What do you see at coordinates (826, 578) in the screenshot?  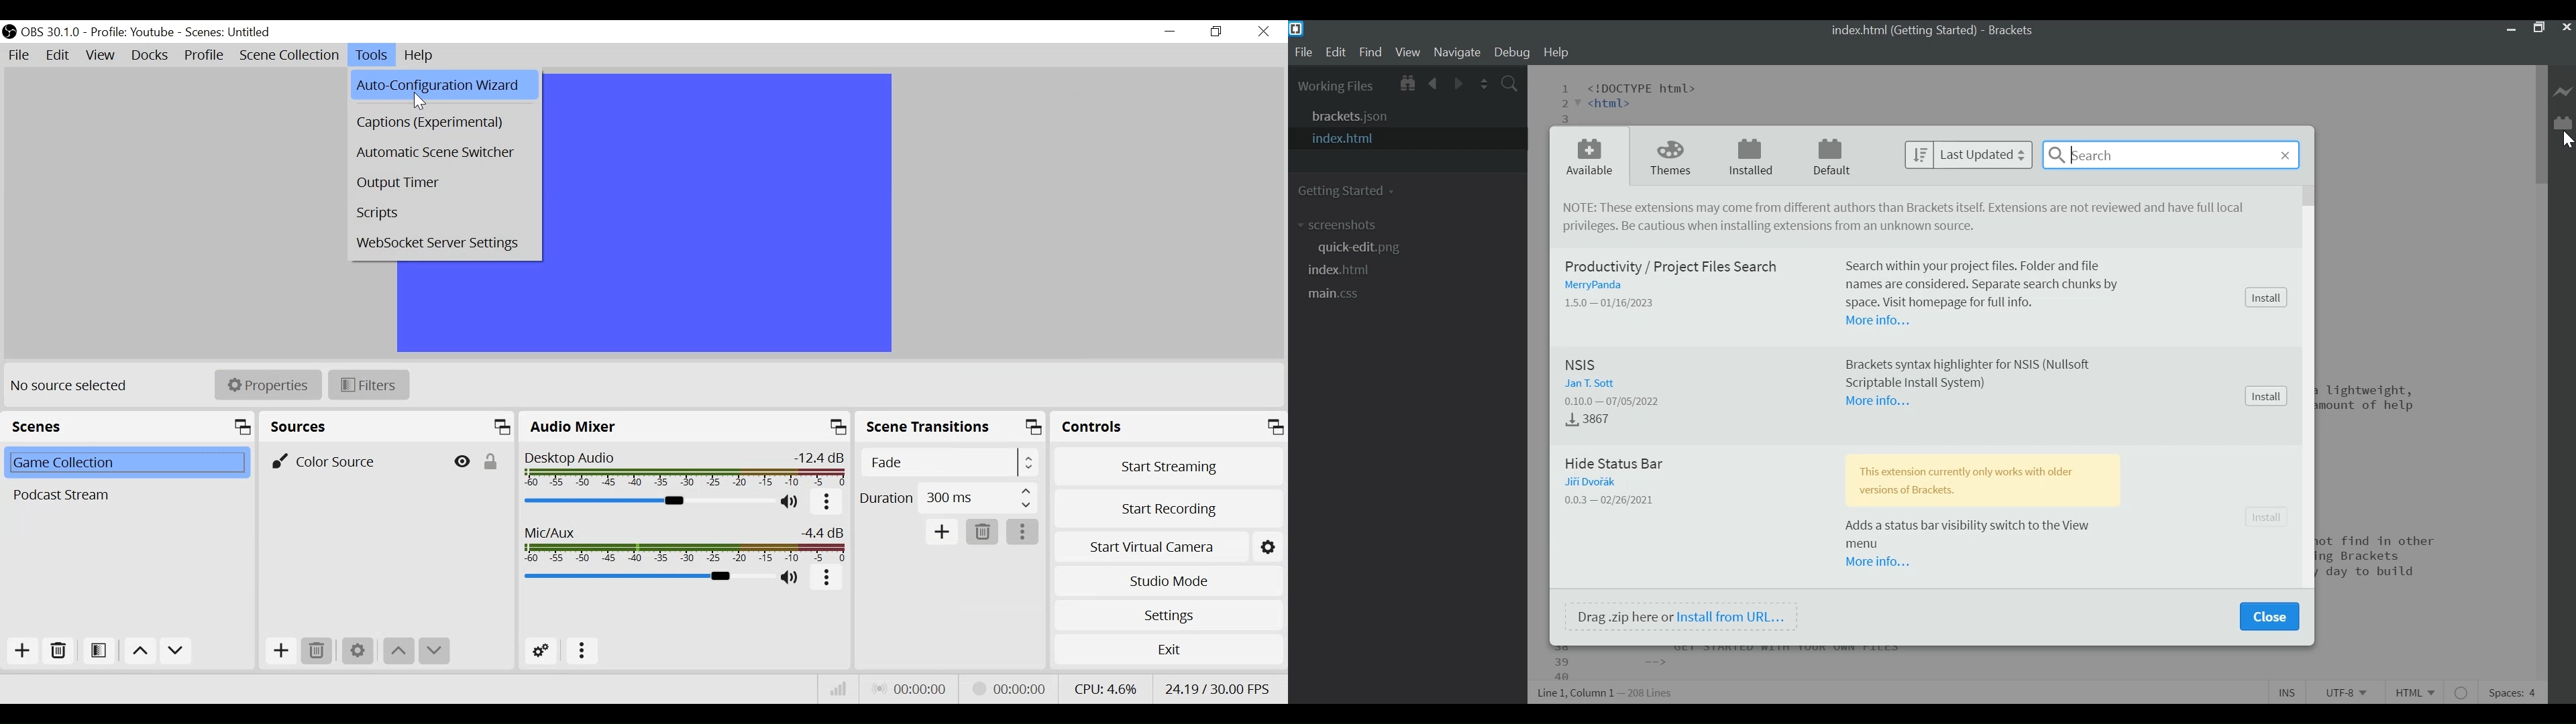 I see `more options` at bounding box center [826, 578].